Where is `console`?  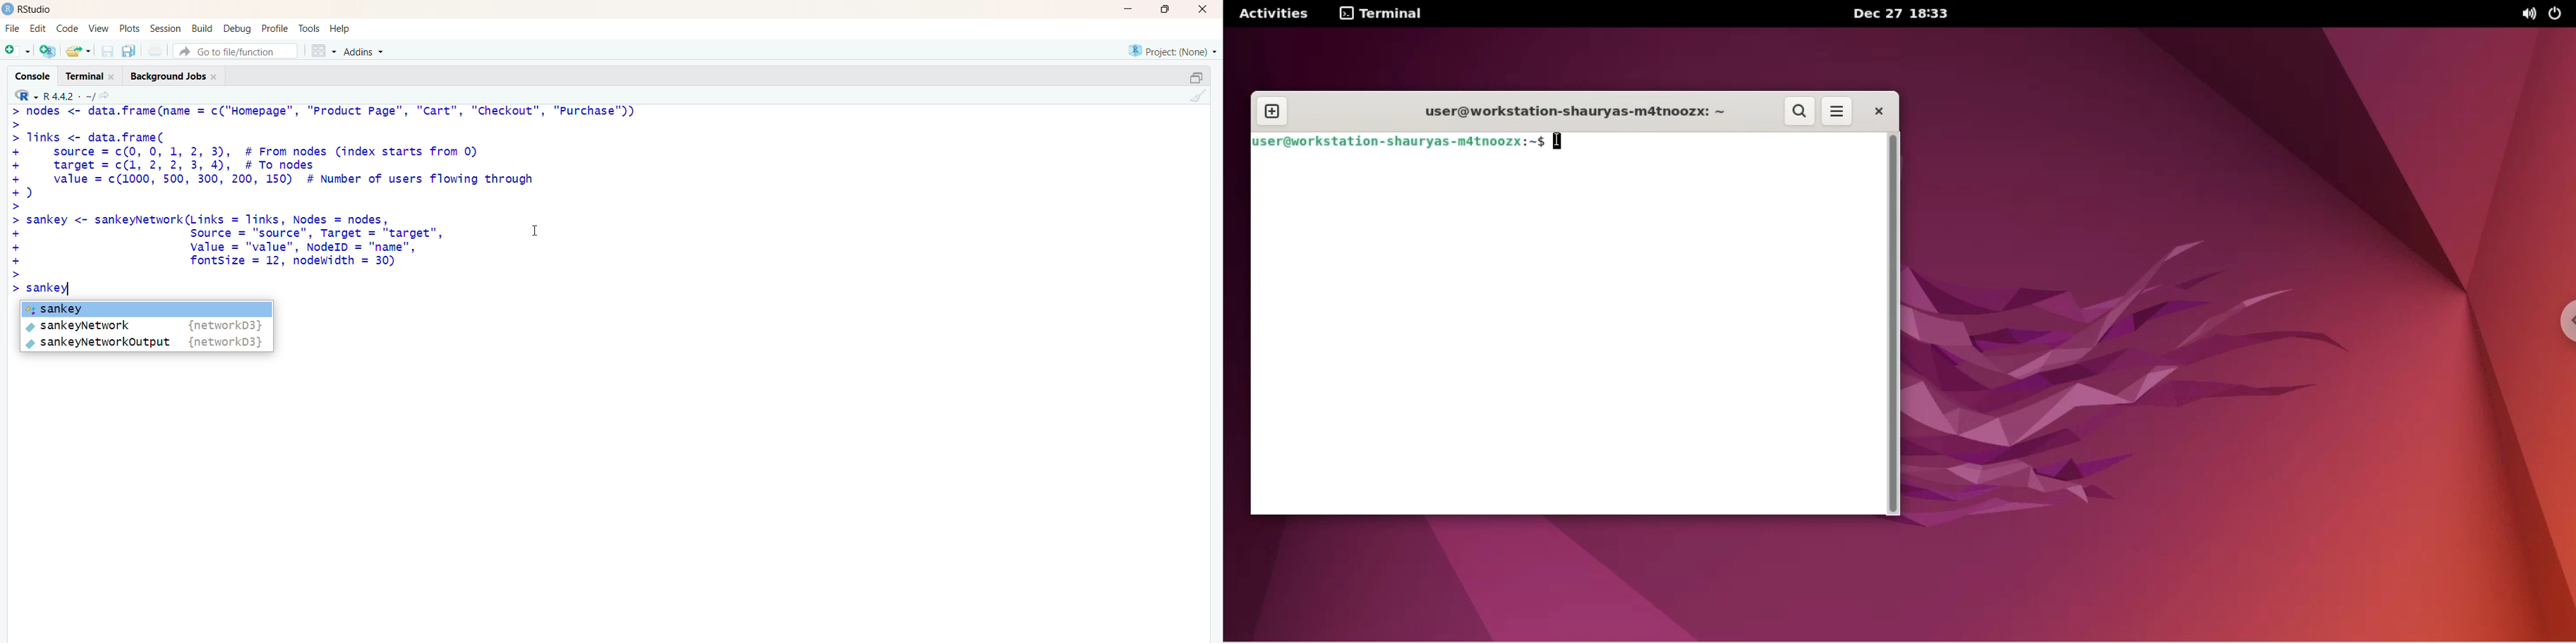 console is located at coordinates (27, 73).